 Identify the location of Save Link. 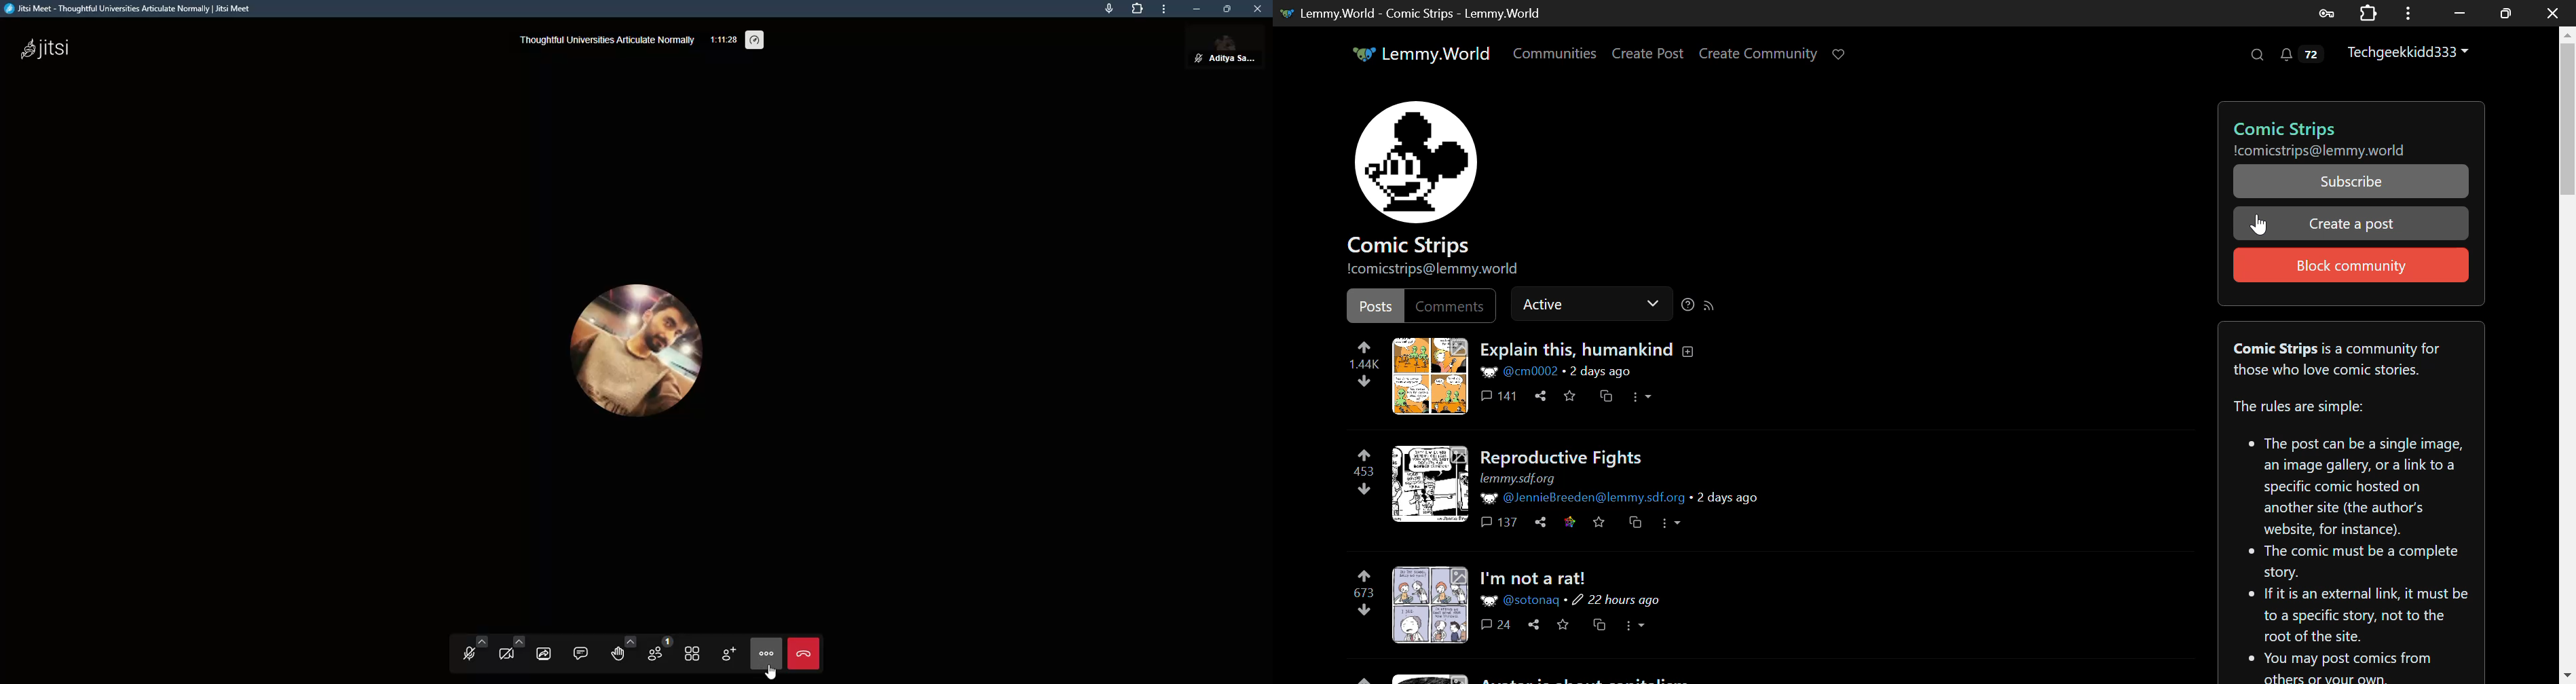
(1567, 522).